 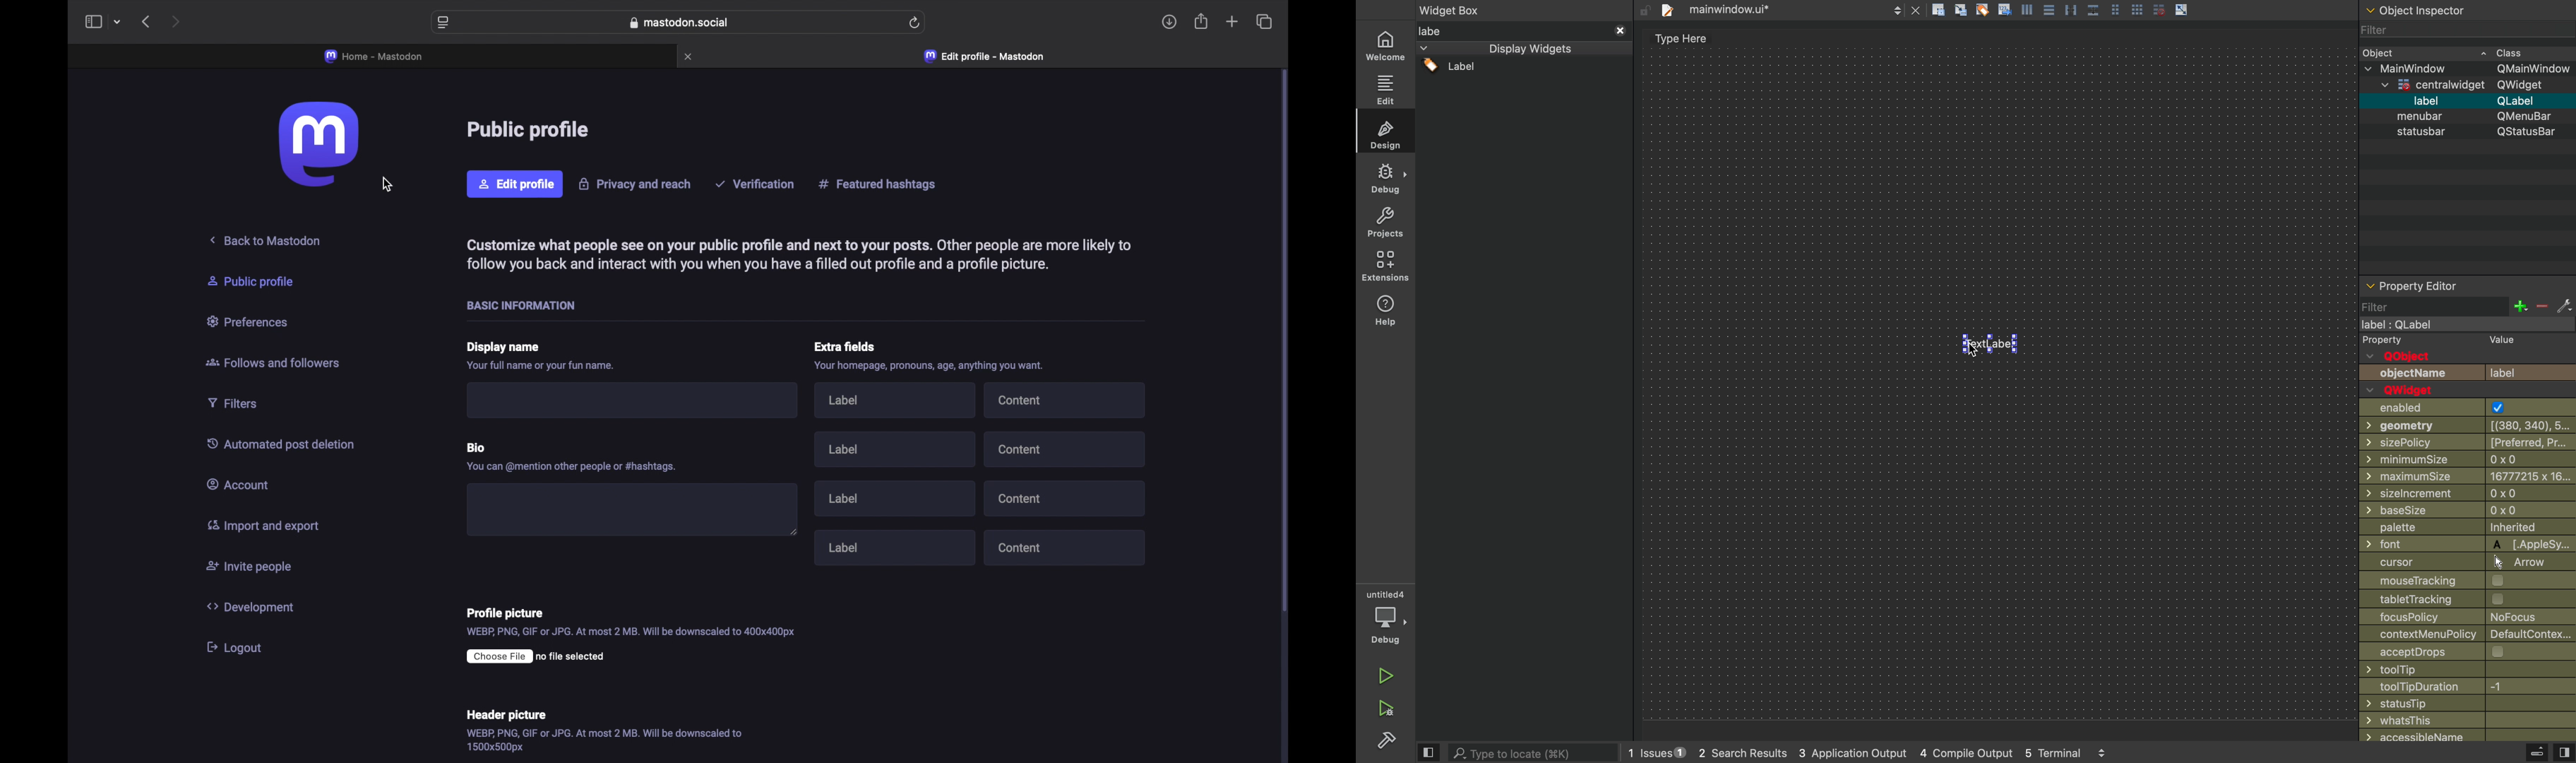 I want to click on preferences, so click(x=249, y=322).